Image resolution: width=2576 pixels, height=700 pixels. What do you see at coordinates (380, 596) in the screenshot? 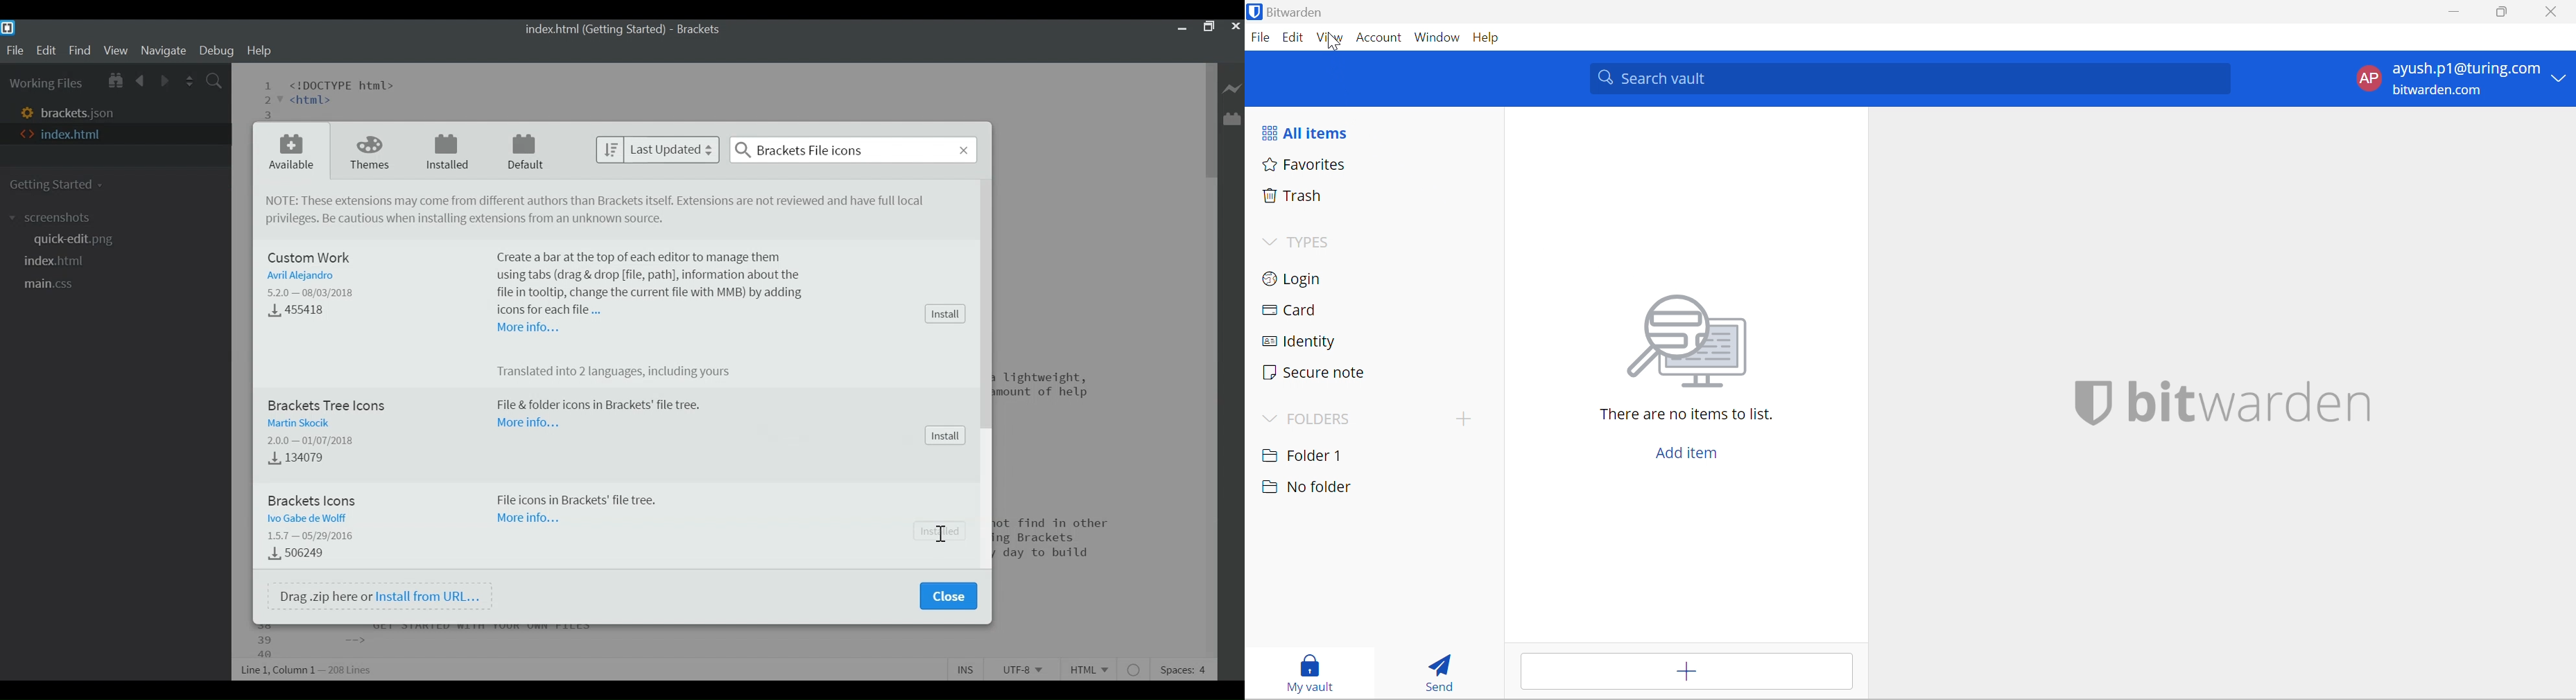
I see `Drag .zip here or Install from URL` at bounding box center [380, 596].